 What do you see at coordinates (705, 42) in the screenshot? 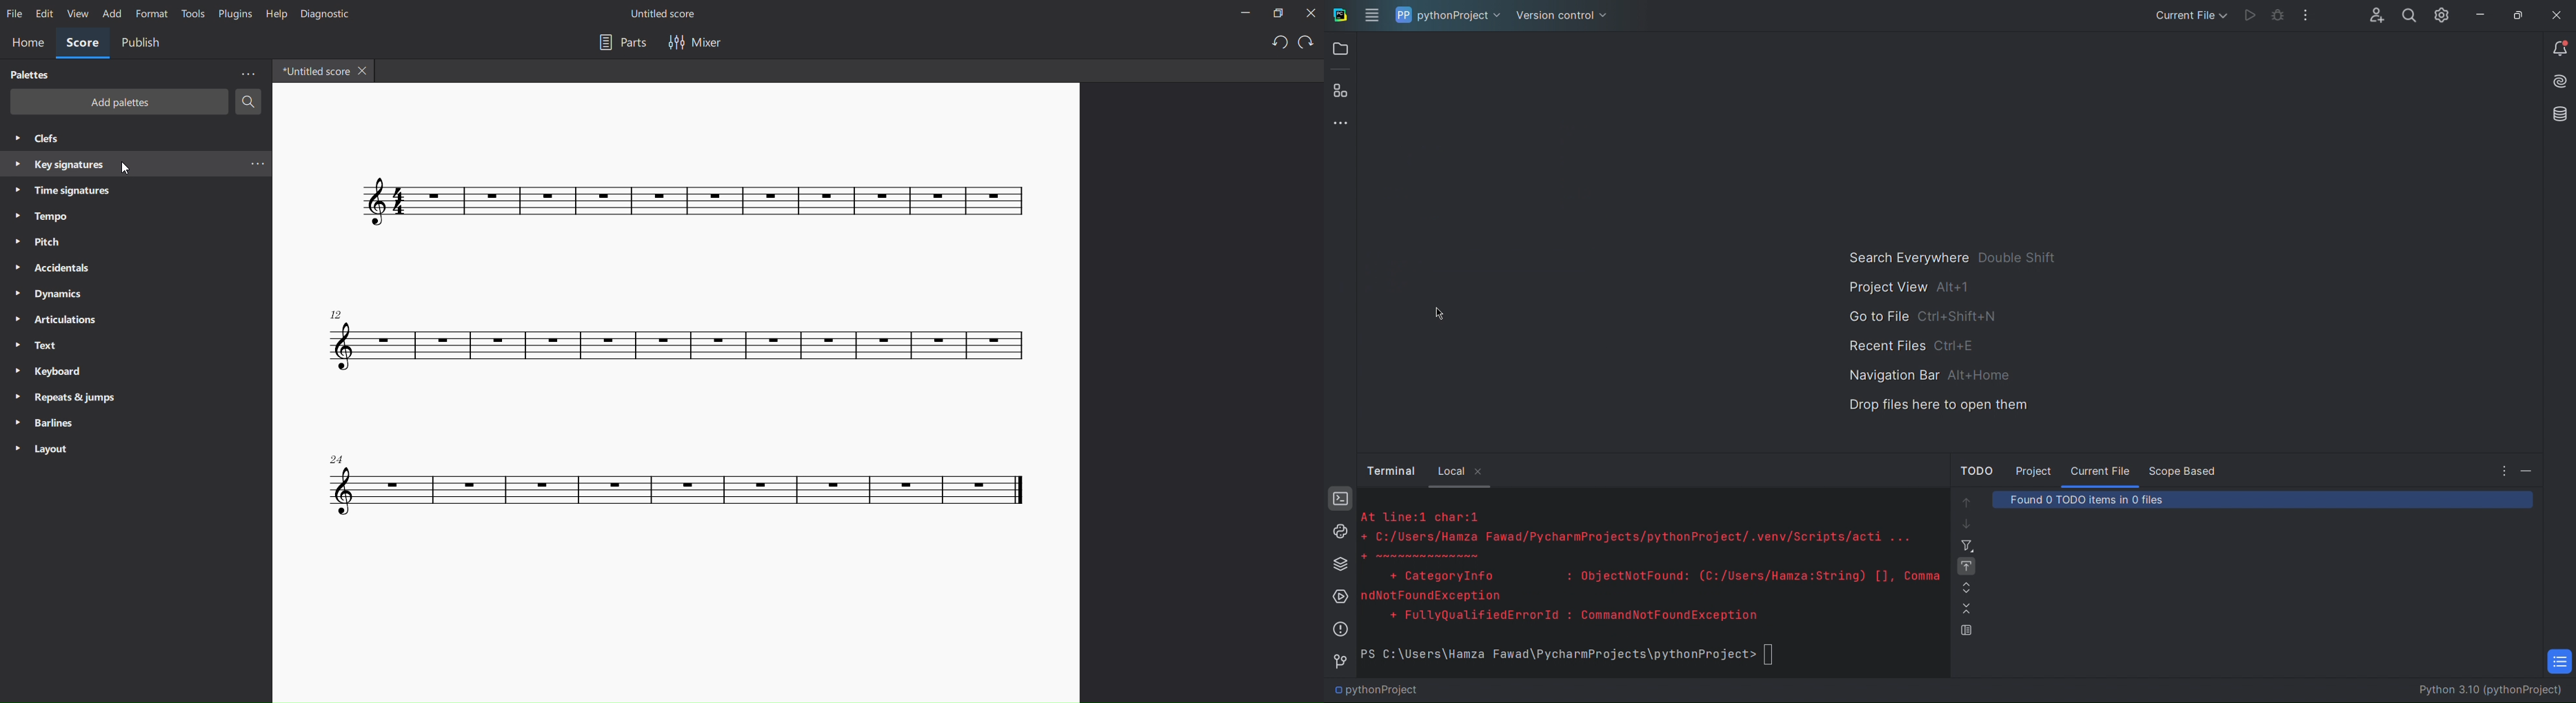
I see `mixer` at bounding box center [705, 42].